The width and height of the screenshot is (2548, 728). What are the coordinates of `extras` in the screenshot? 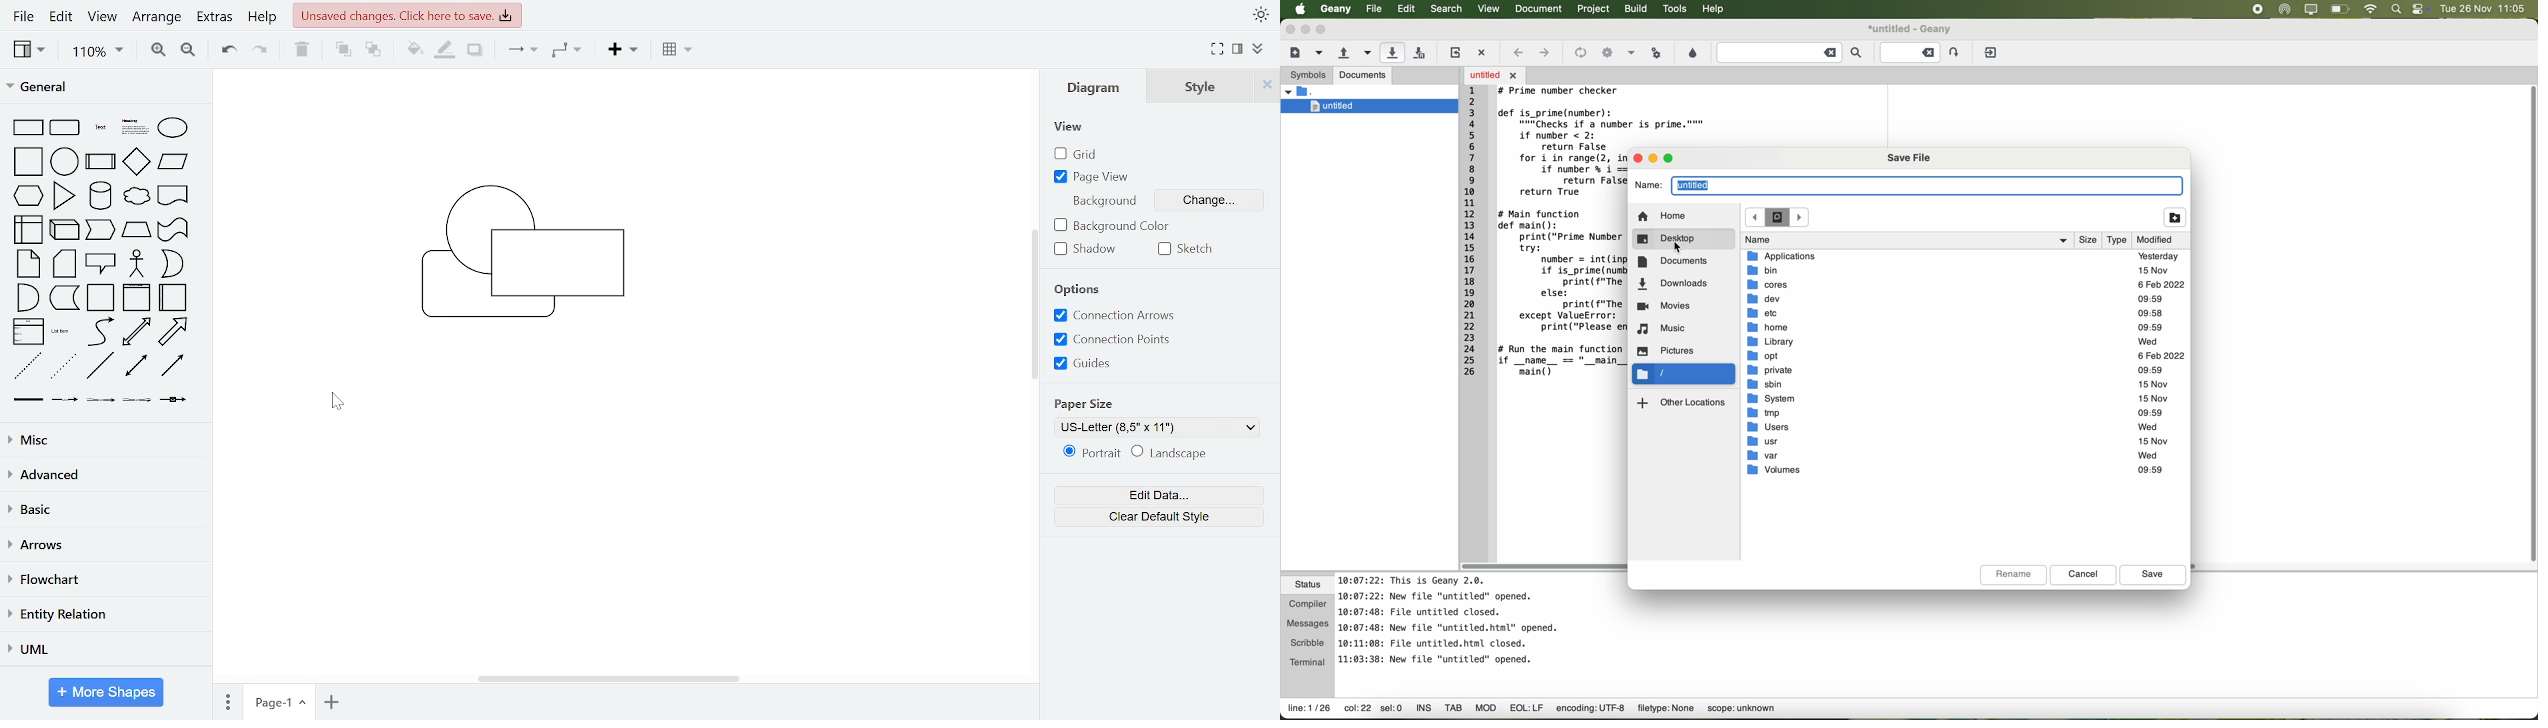 It's located at (216, 20).